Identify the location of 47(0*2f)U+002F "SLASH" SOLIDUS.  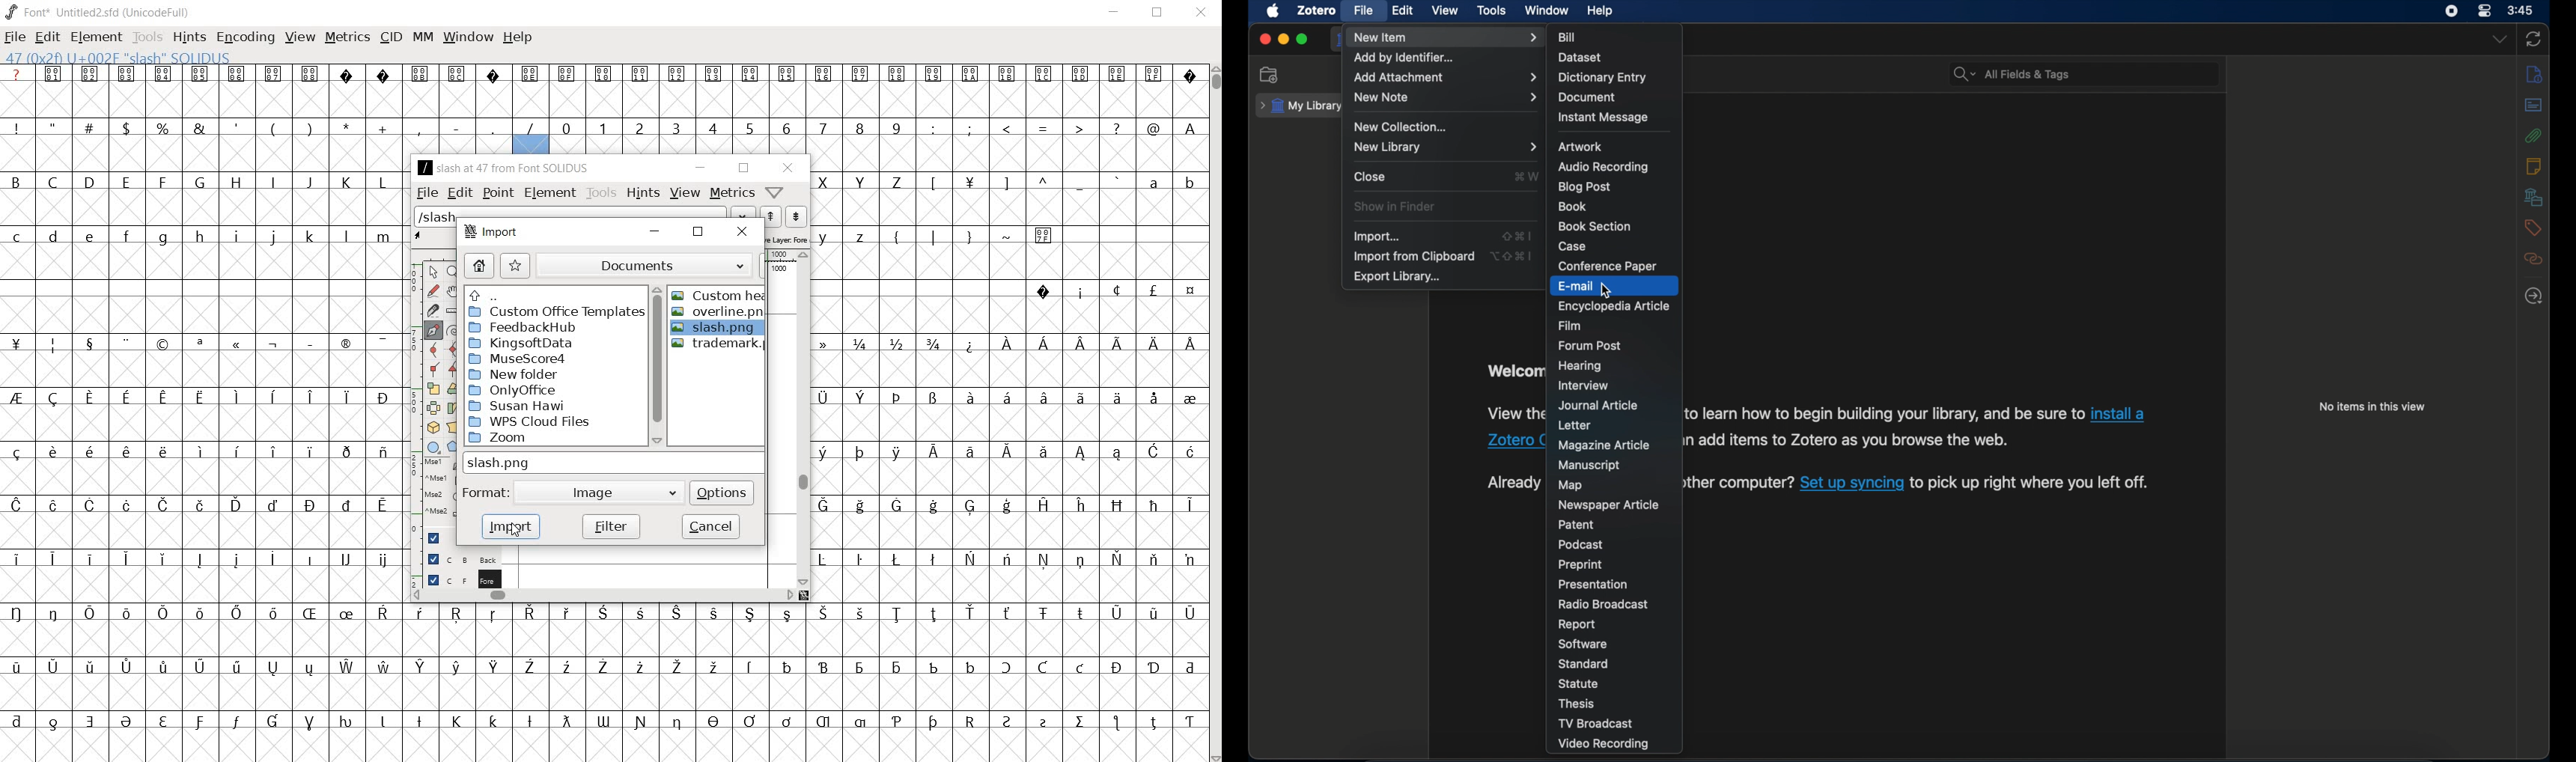
(531, 143).